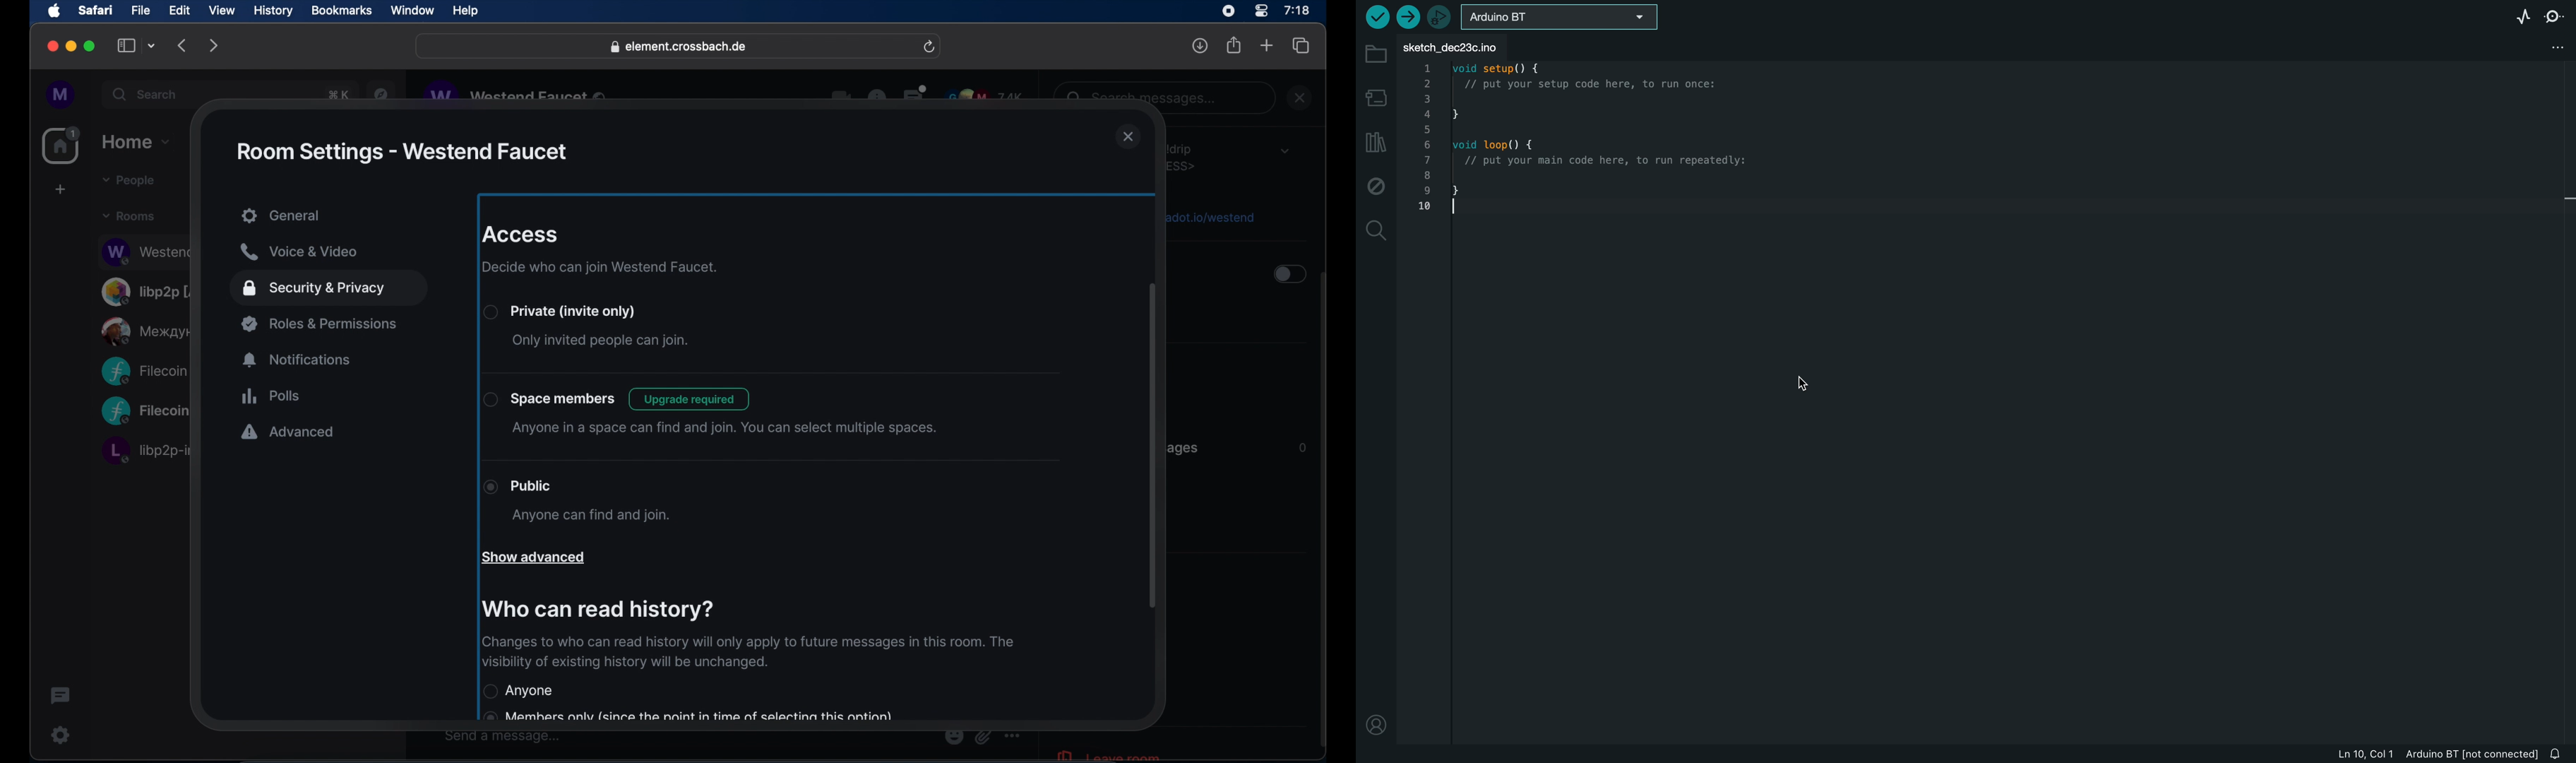  Describe the element at coordinates (1260, 11) in the screenshot. I see `control center` at that location.